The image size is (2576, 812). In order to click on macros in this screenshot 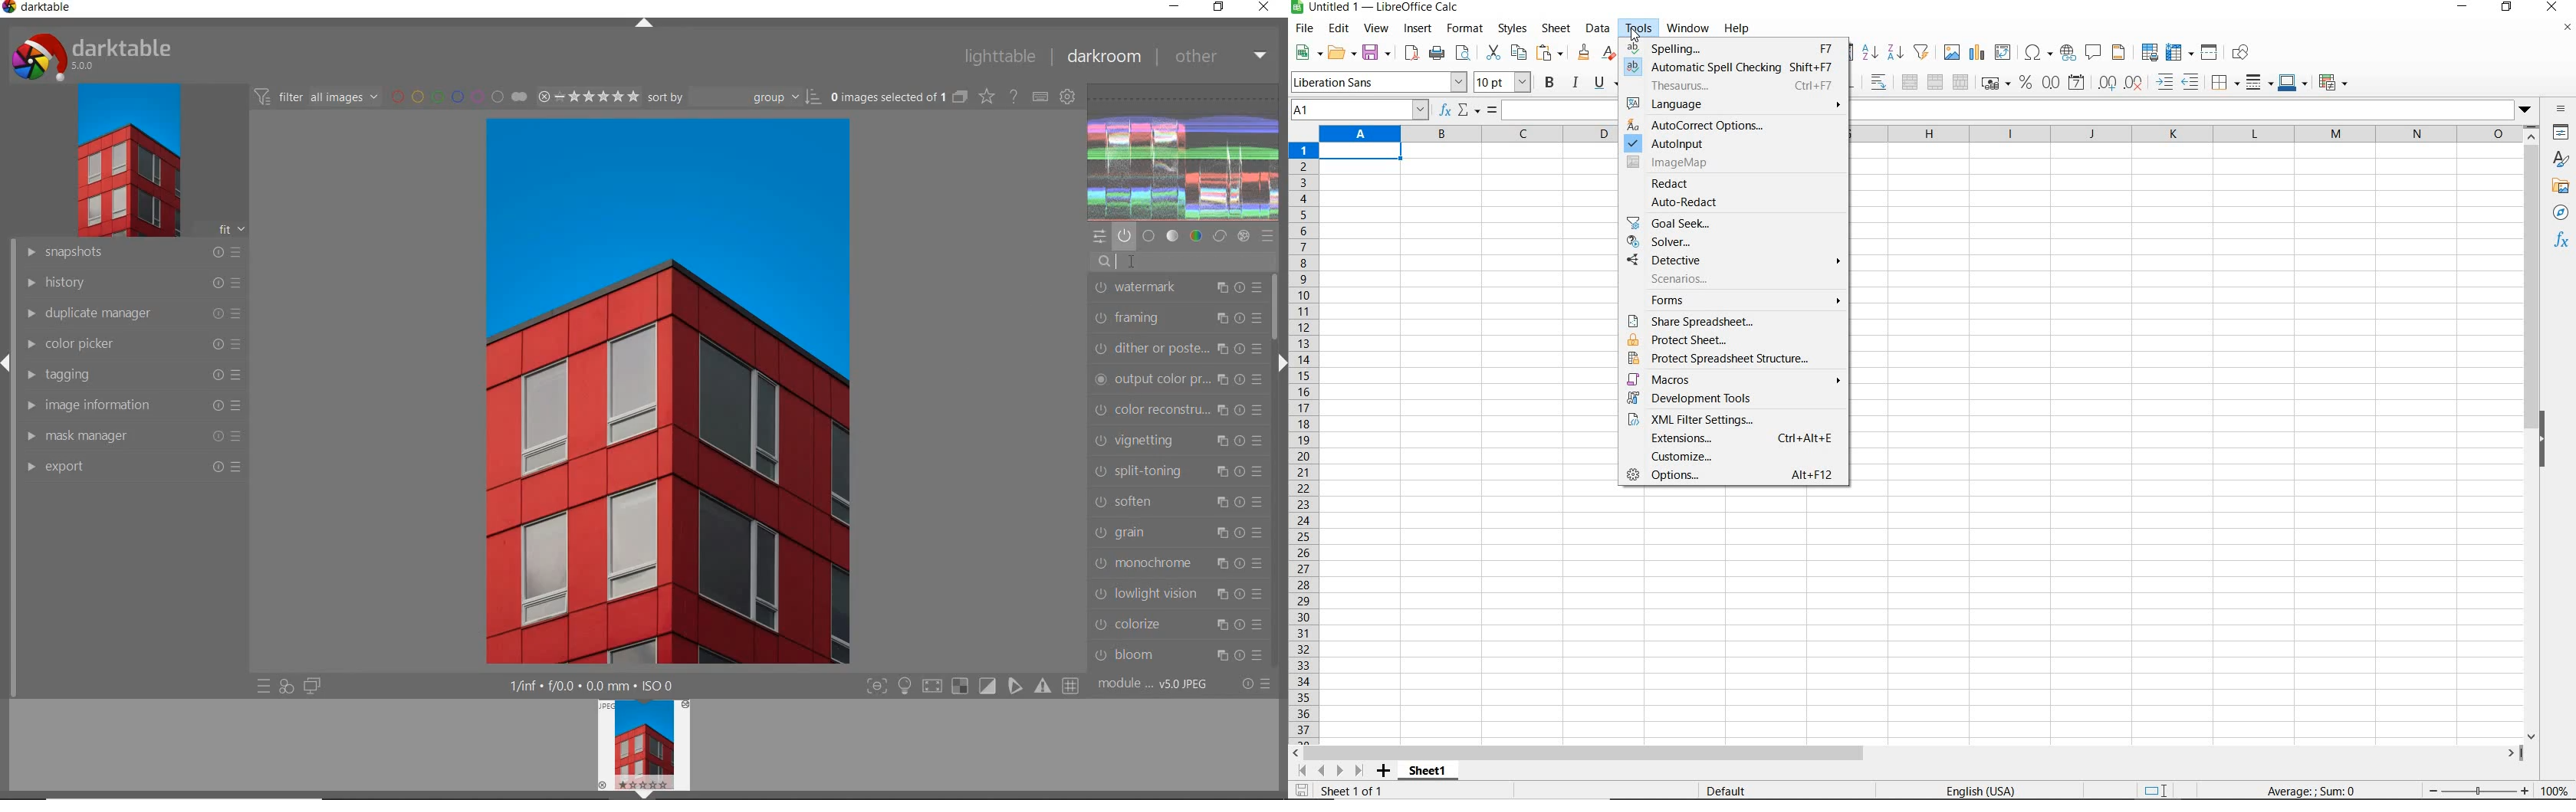, I will do `click(1736, 379)`.